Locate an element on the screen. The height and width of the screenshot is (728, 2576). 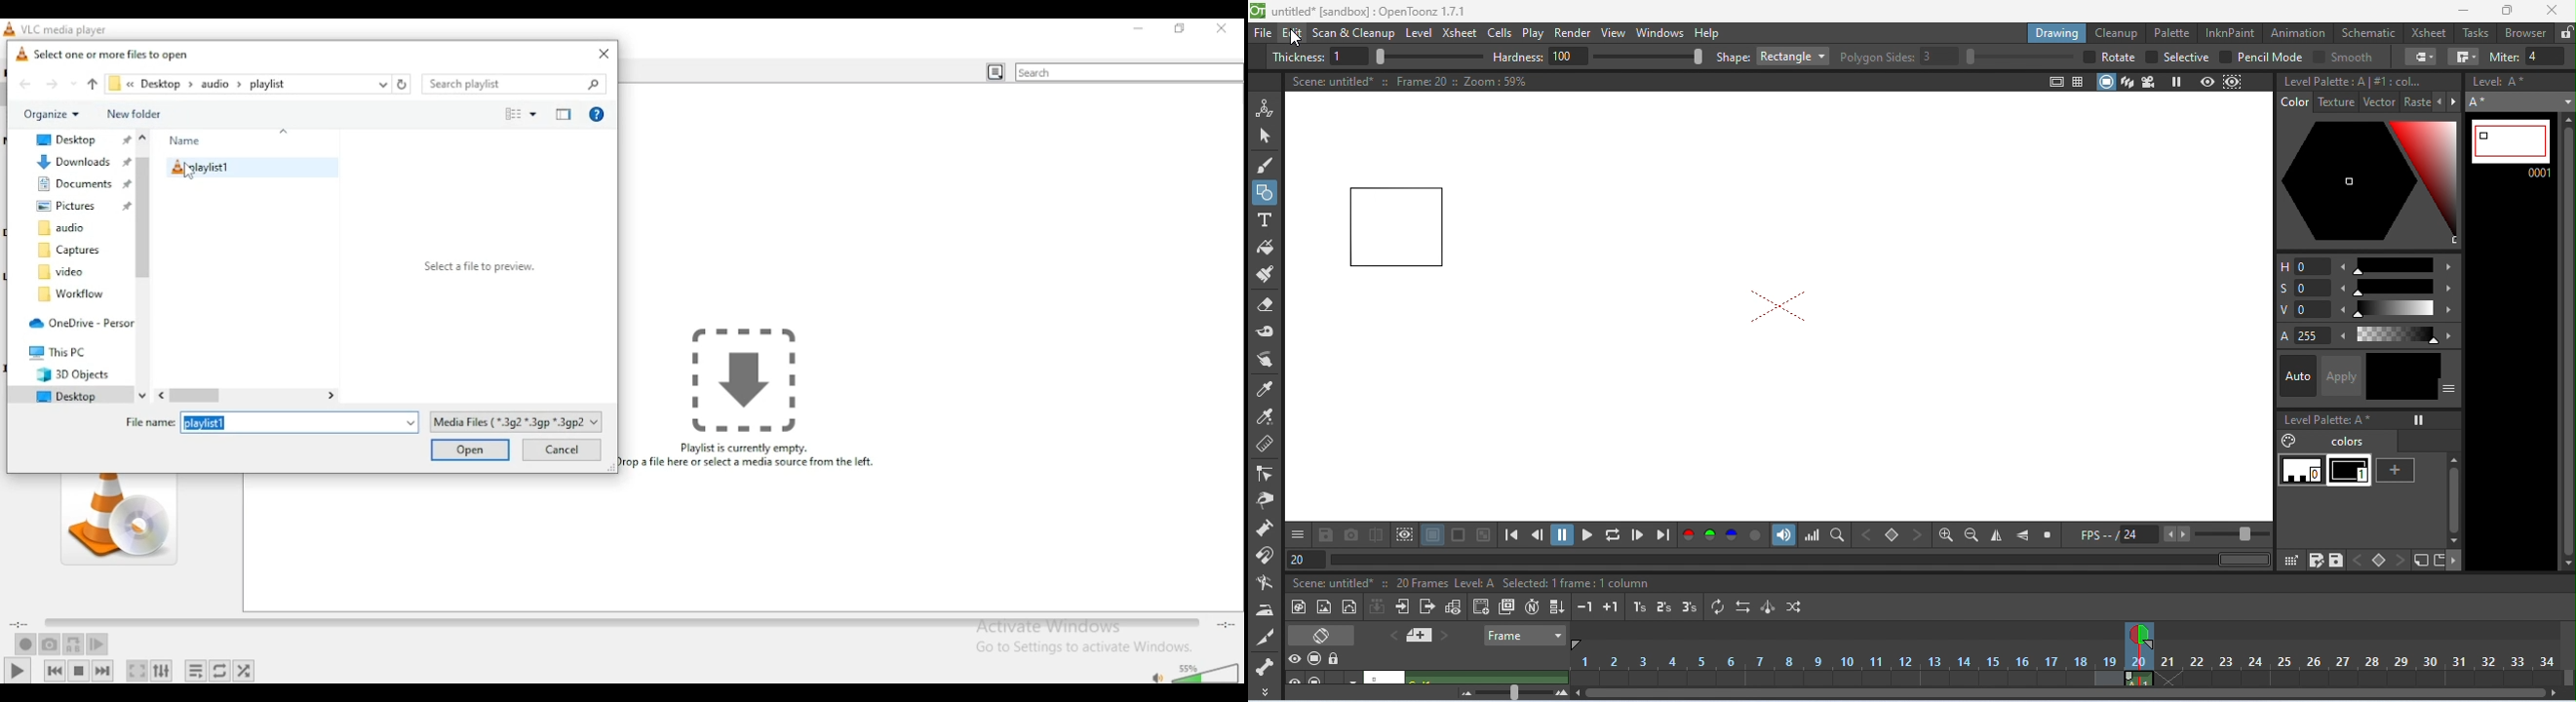
Hue is located at coordinates (2368, 264).